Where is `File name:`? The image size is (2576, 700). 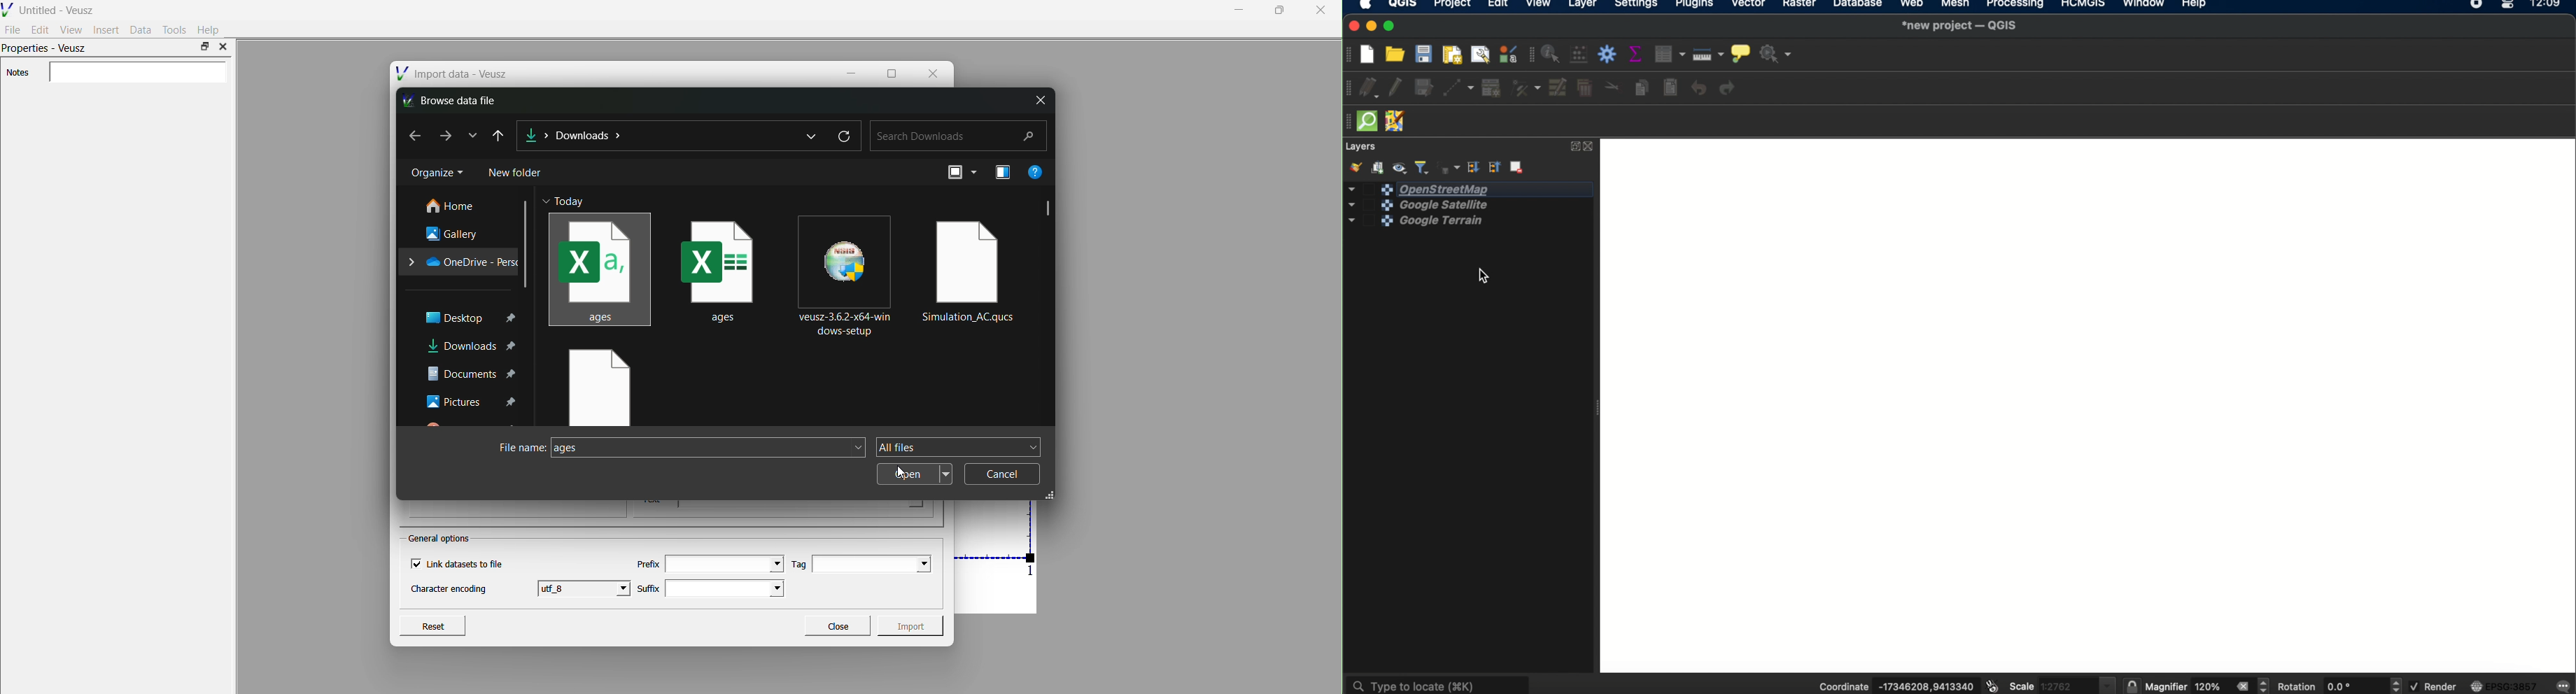 File name: is located at coordinates (513, 449).